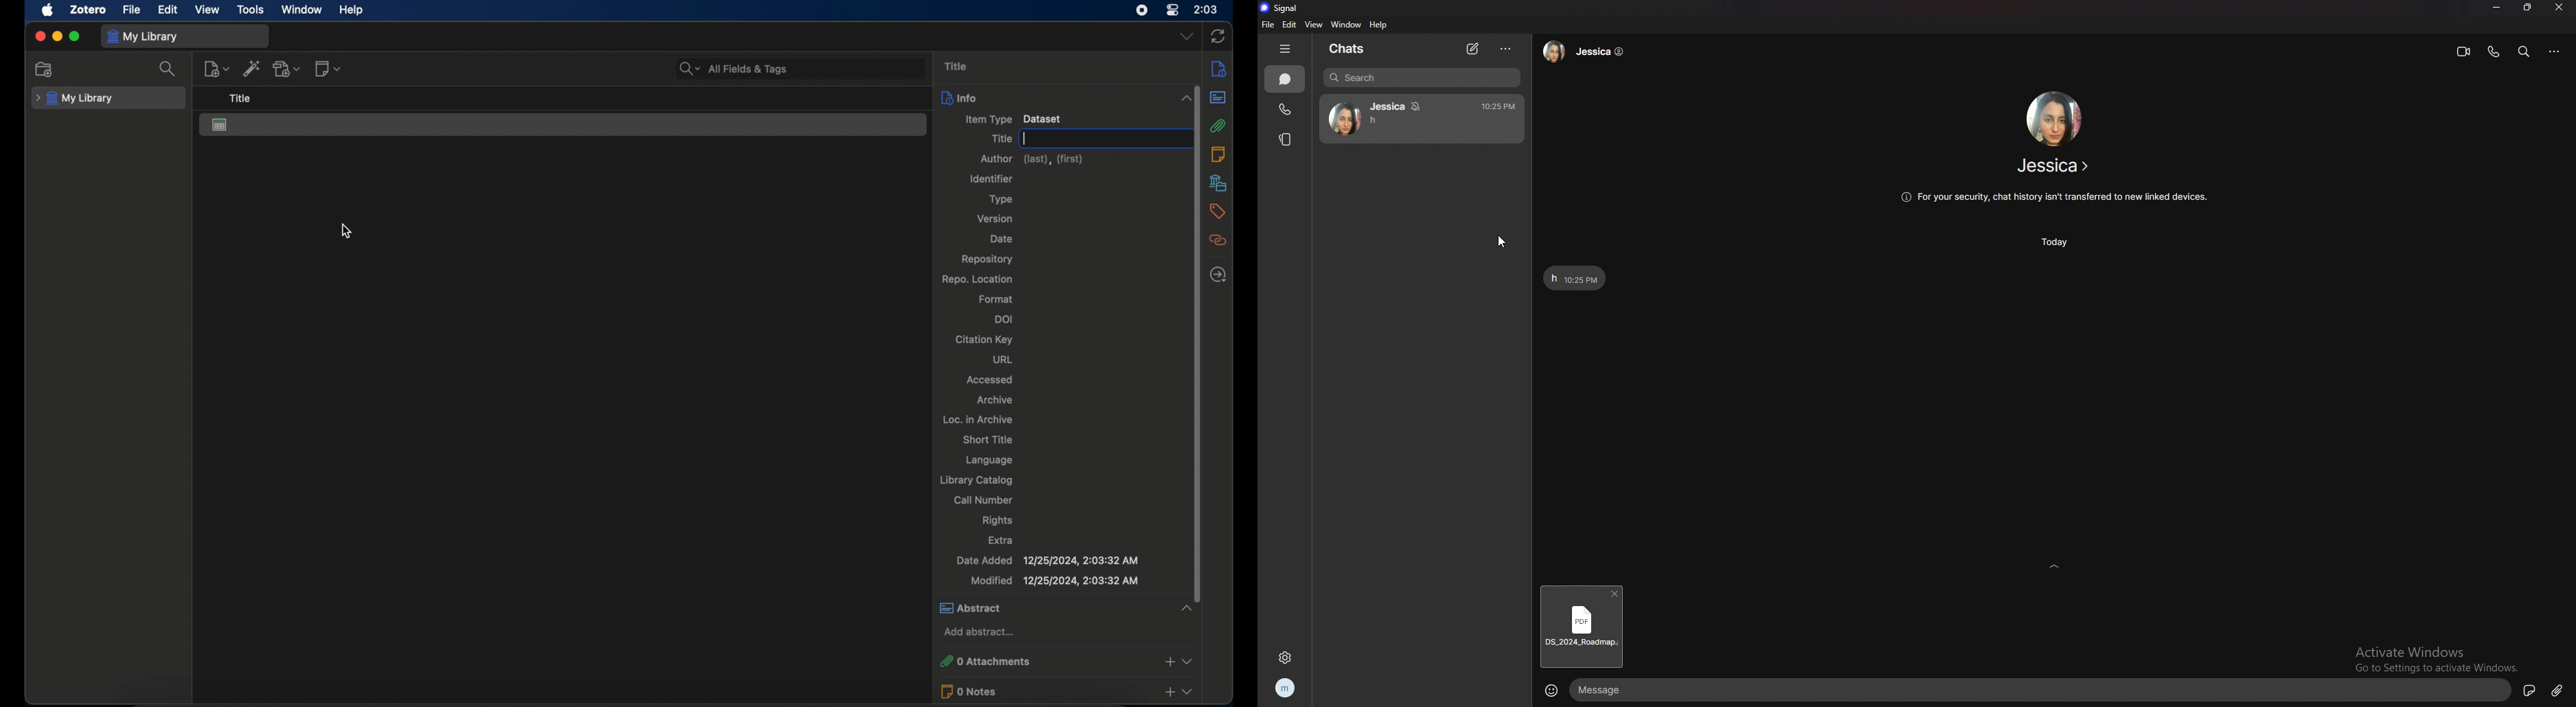 This screenshot has height=728, width=2576. I want to click on my library, so click(145, 37).